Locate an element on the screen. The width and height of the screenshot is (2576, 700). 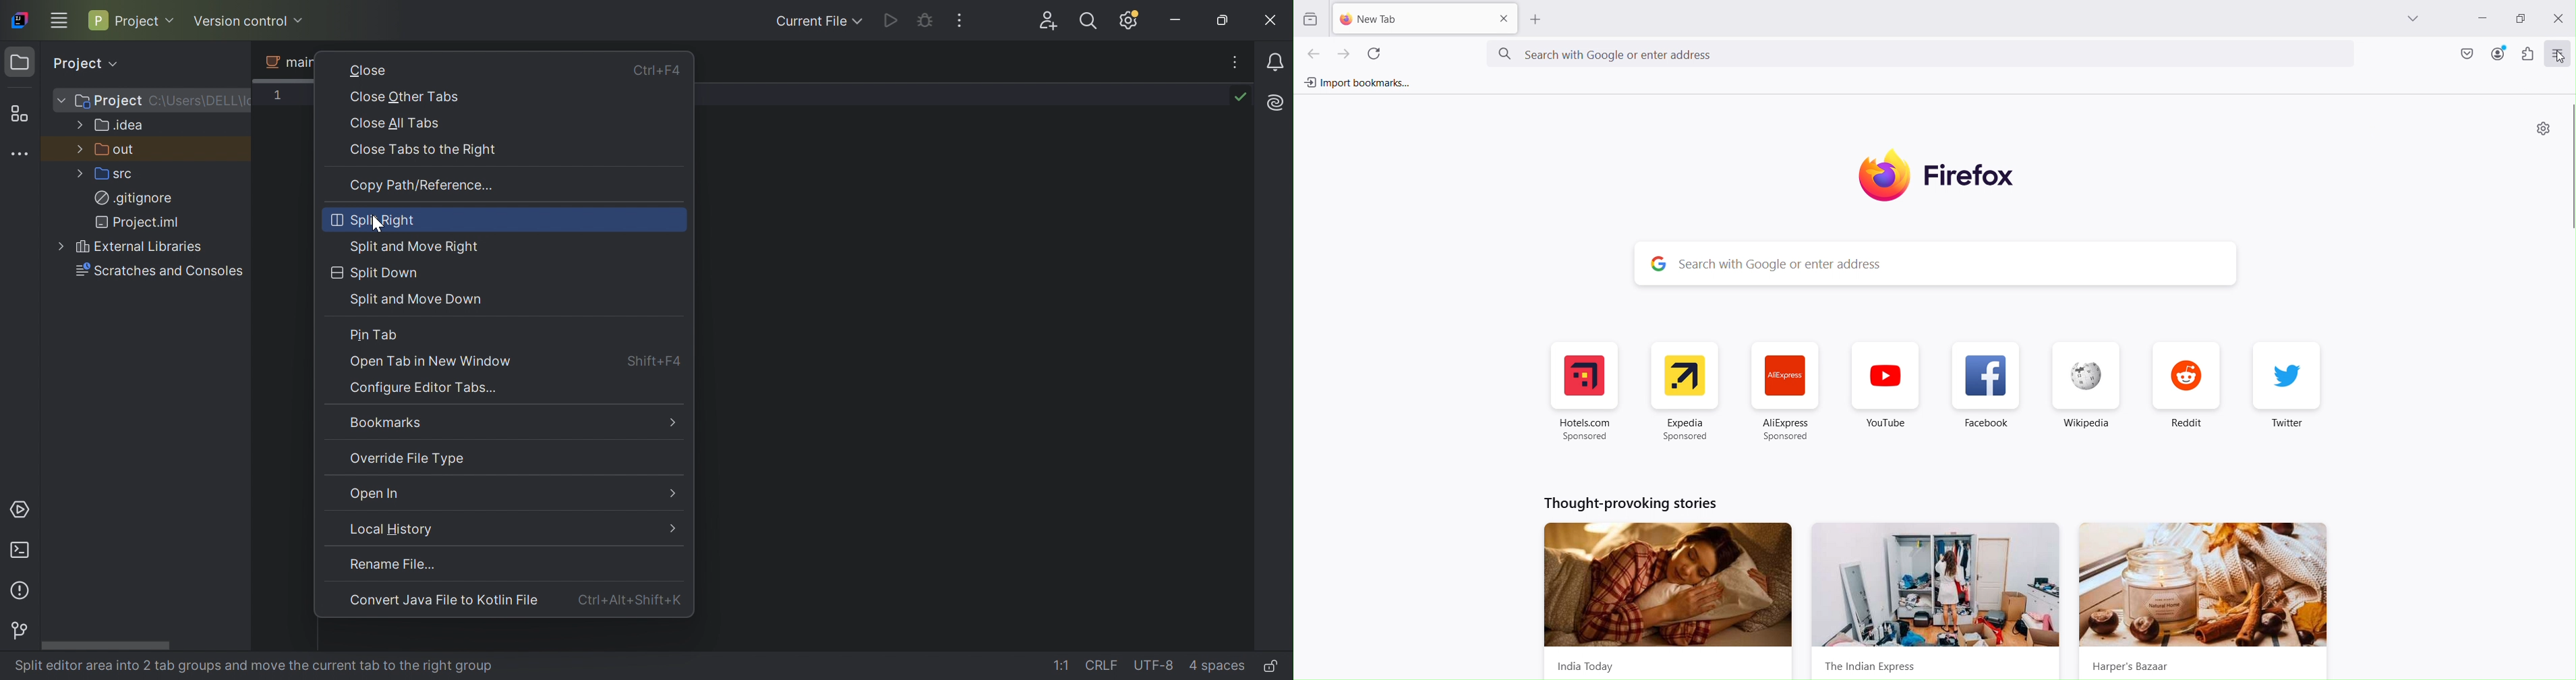
Add new tab is located at coordinates (1412, 19).